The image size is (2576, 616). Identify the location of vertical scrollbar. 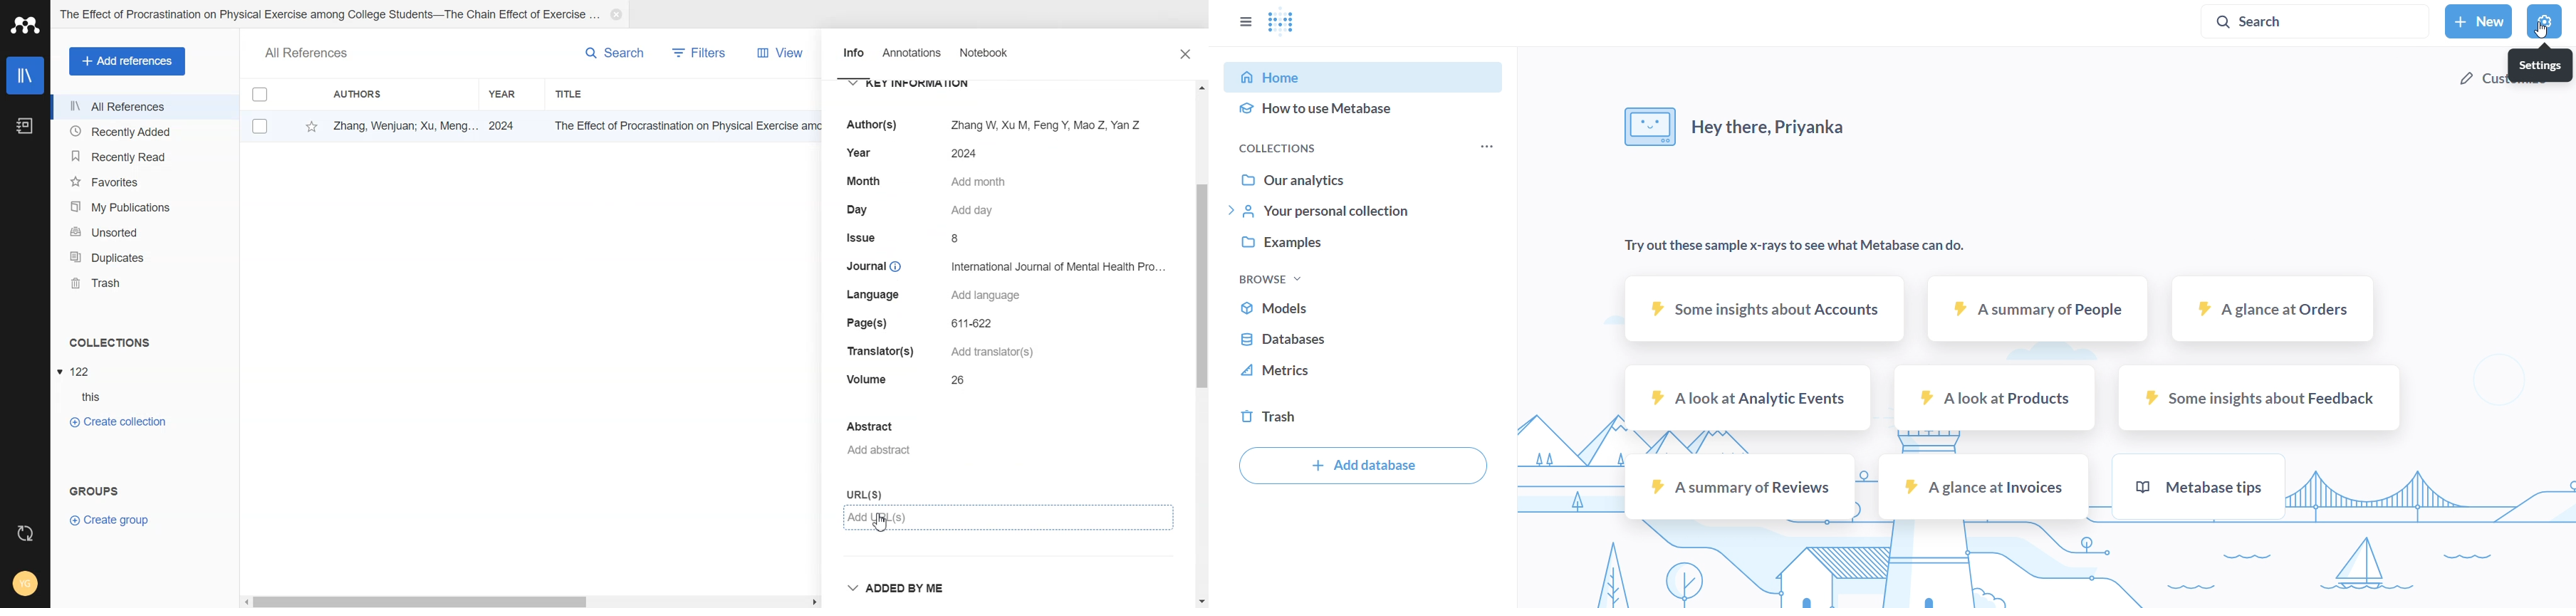
(1201, 285).